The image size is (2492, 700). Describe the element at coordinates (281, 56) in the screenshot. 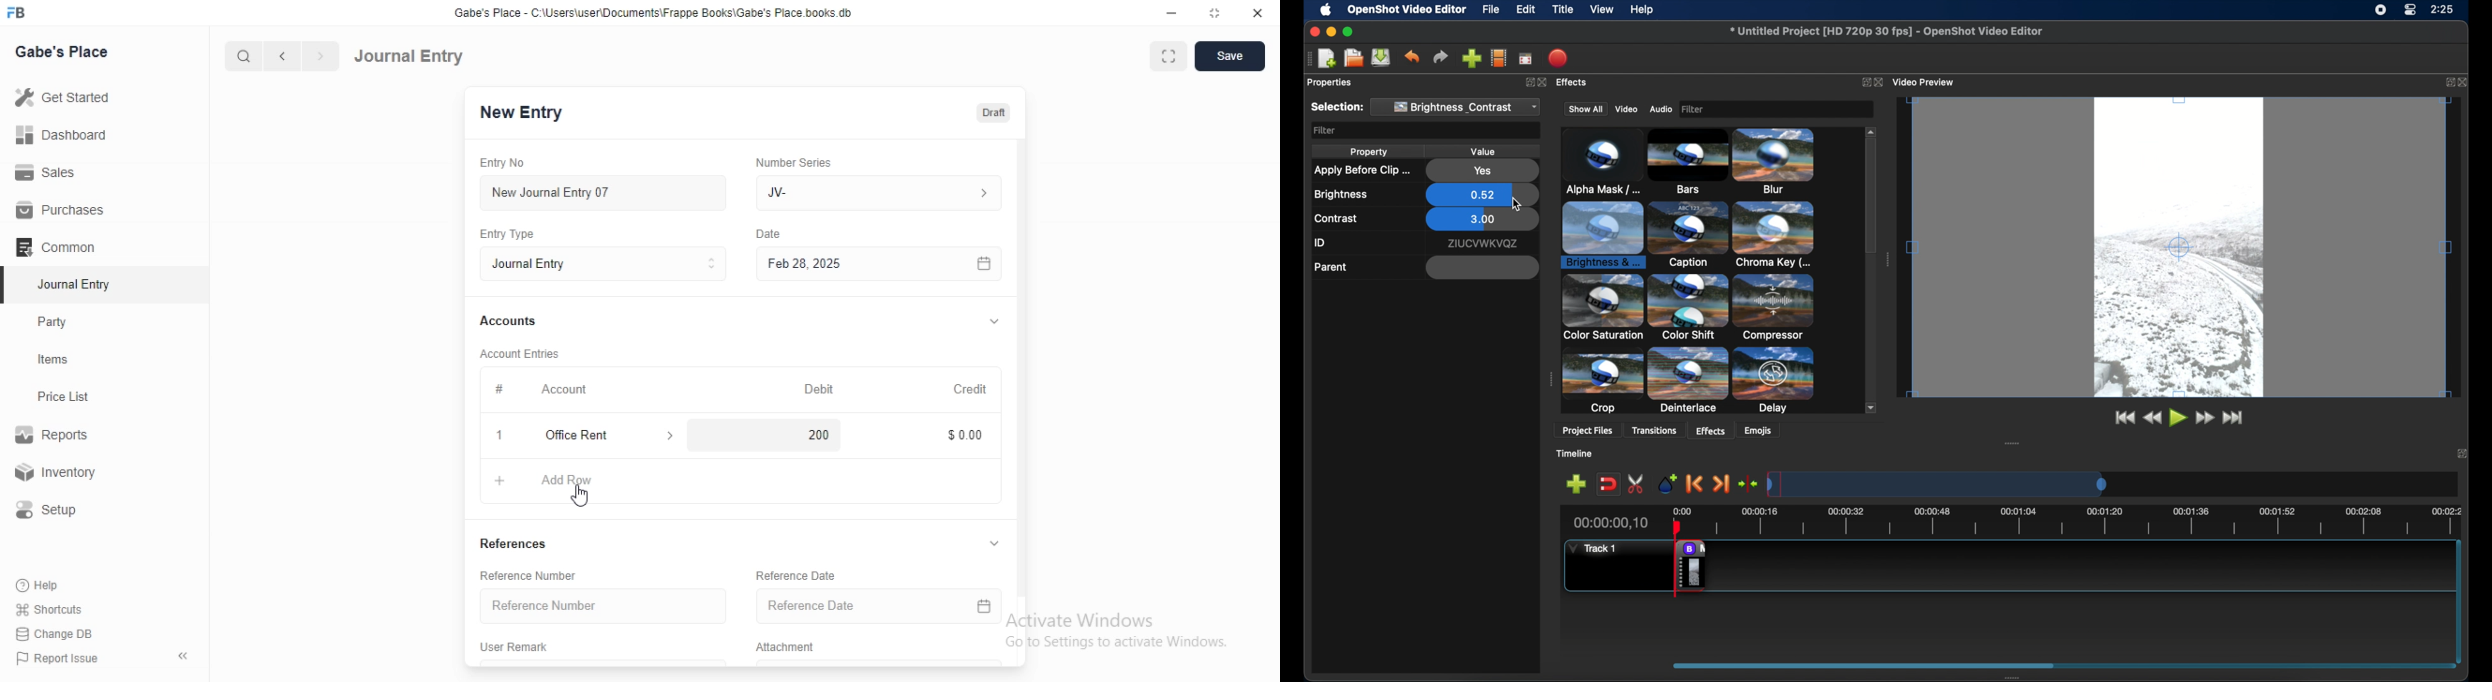

I see `backward` at that location.